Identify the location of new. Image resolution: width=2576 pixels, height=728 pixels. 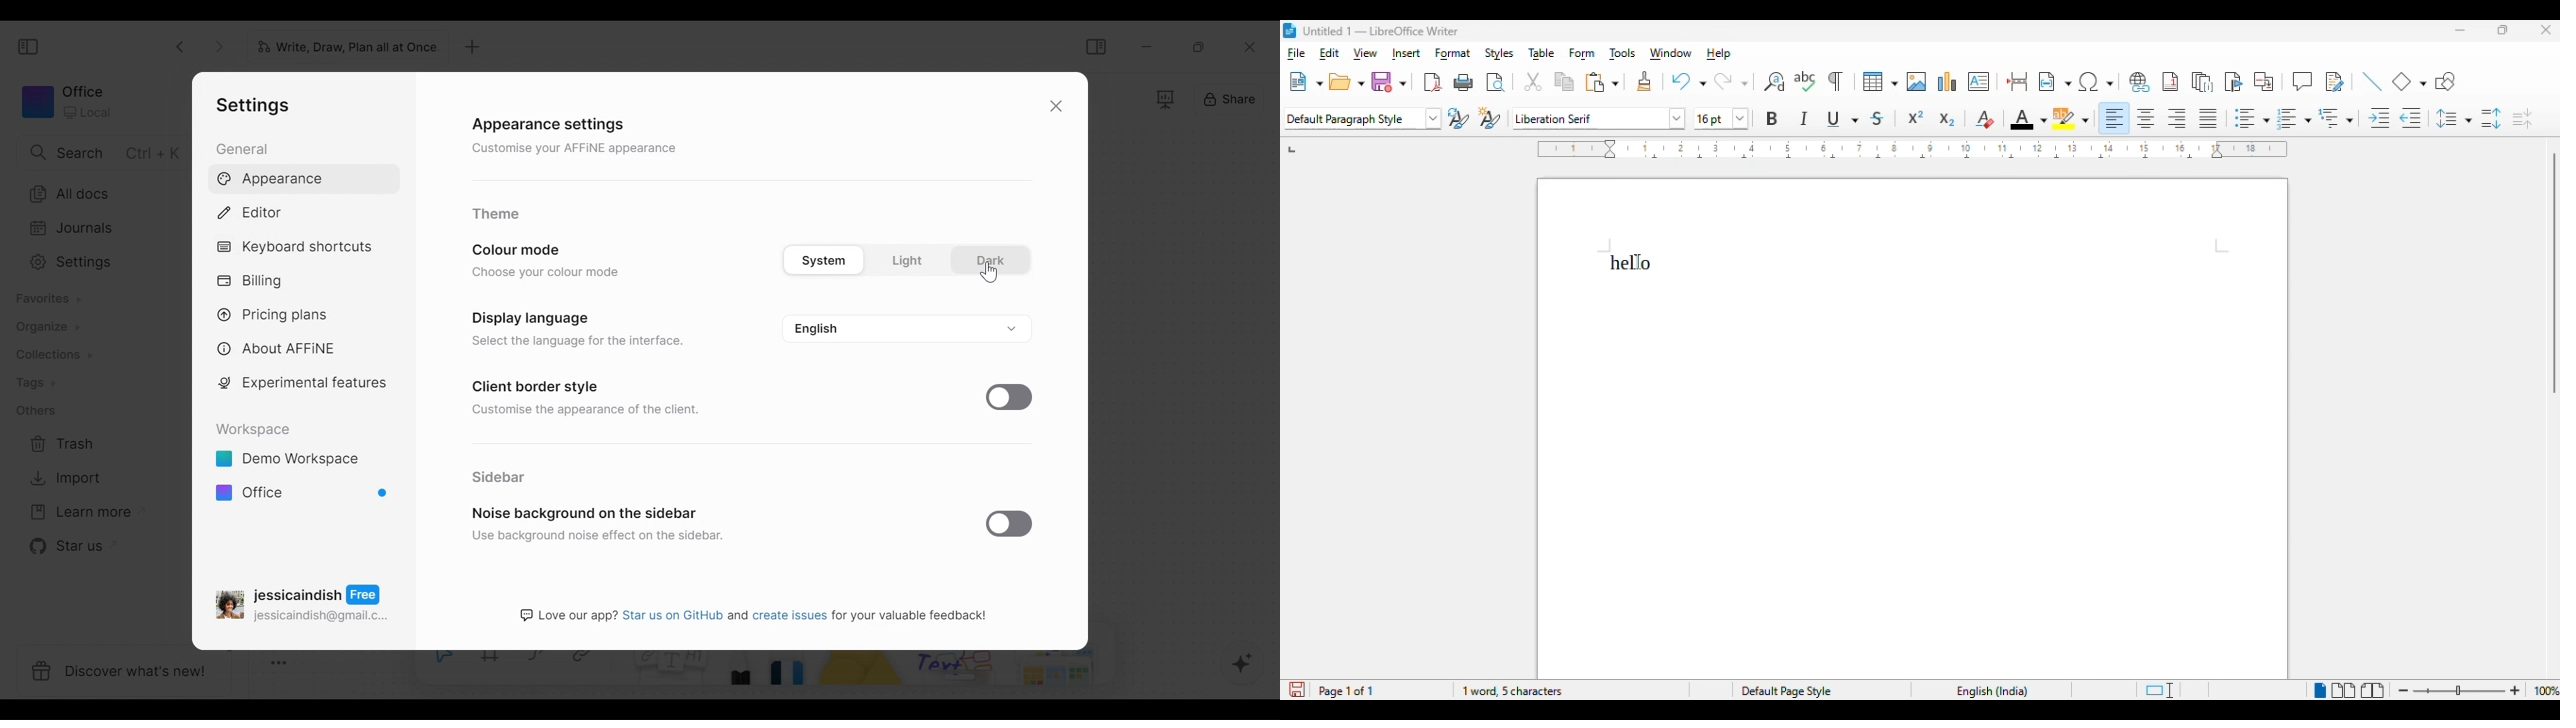
(1305, 83).